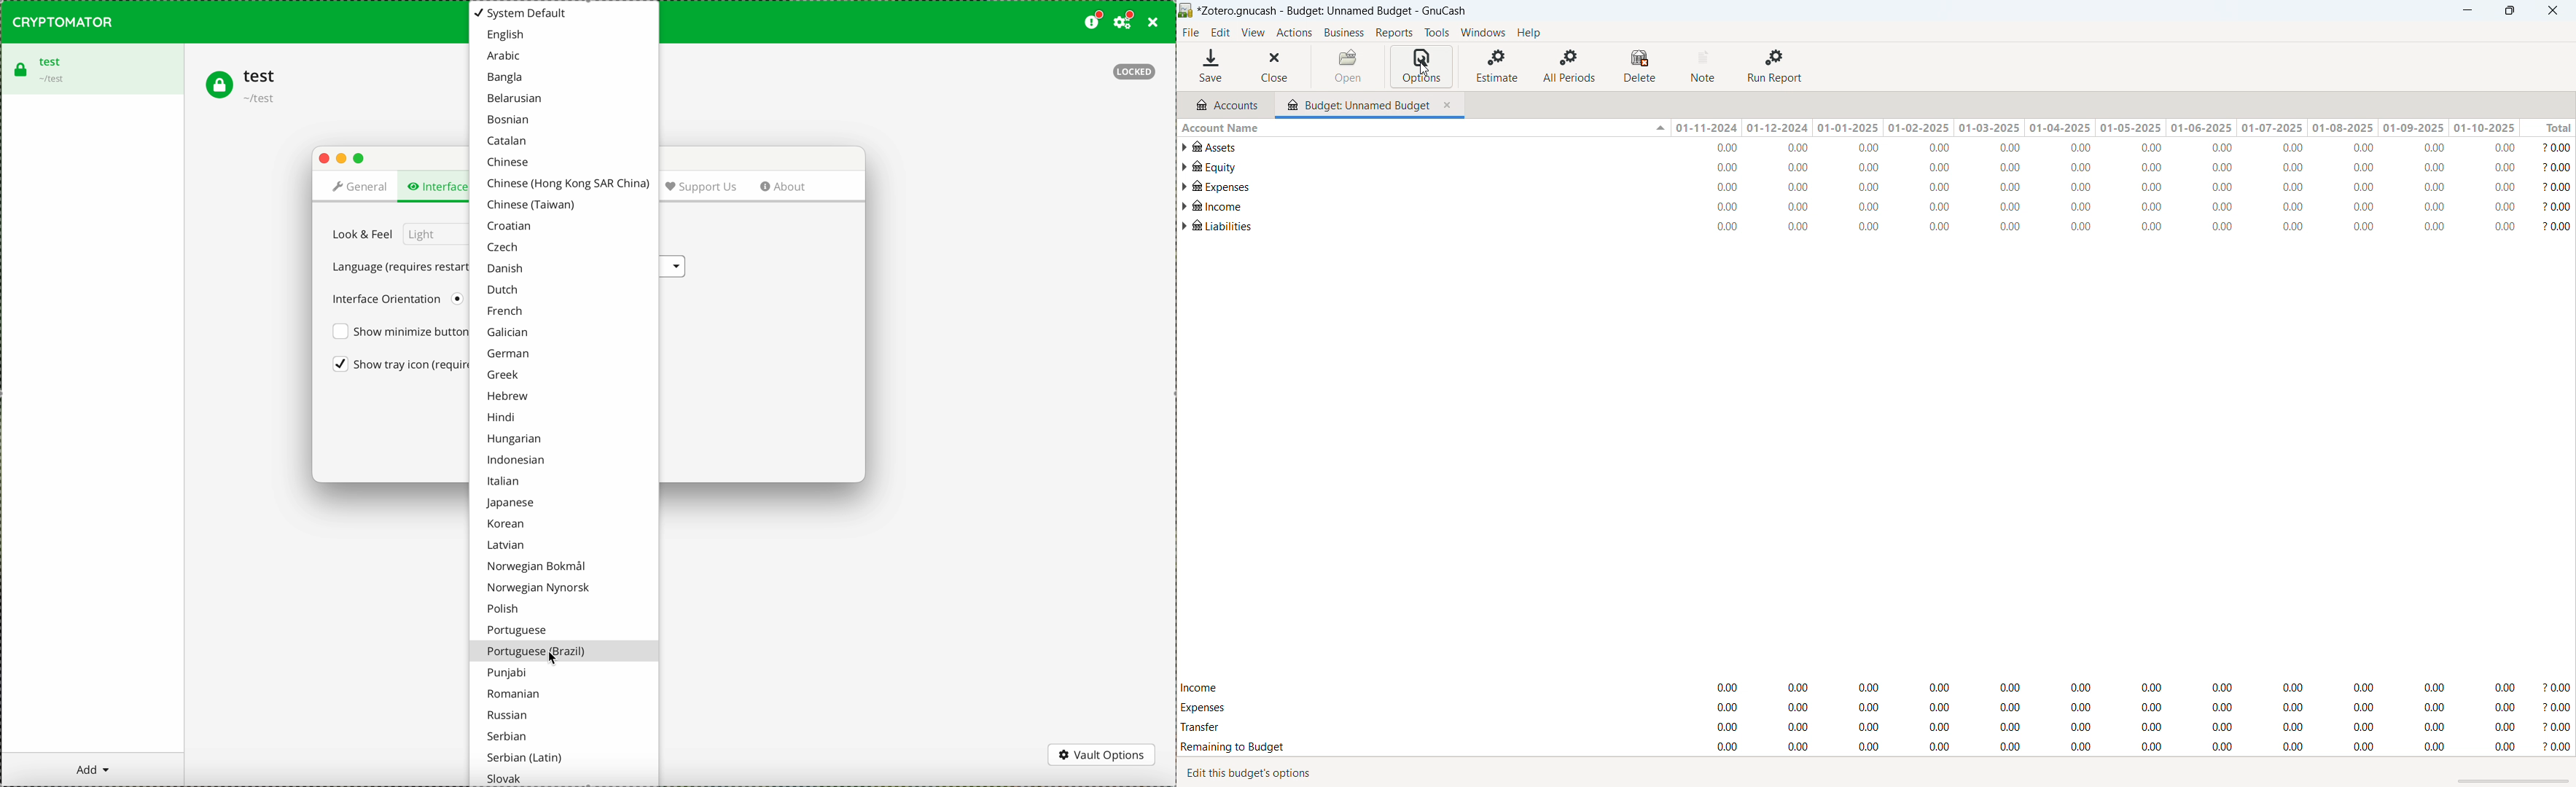 This screenshot has height=812, width=2576. I want to click on minimize, so click(2465, 11).